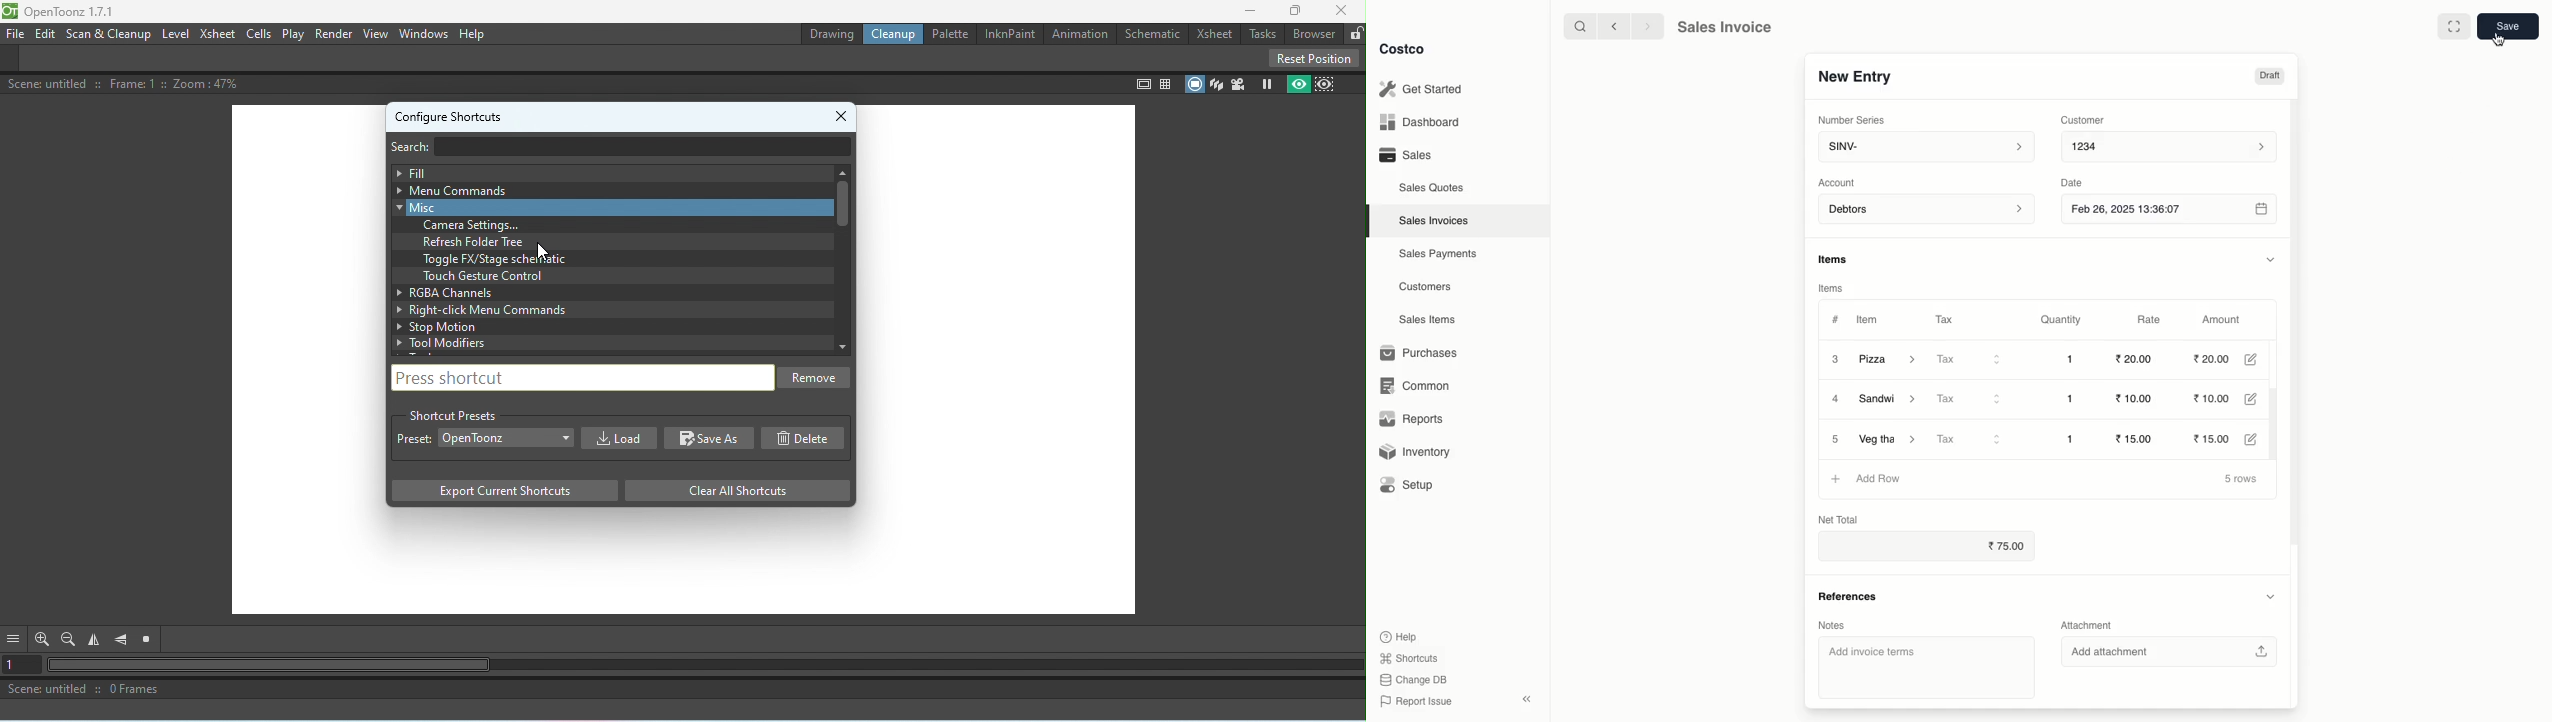 The image size is (2576, 728). Describe the element at coordinates (1921, 667) in the screenshot. I see `‘Add invoice terms` at that location.